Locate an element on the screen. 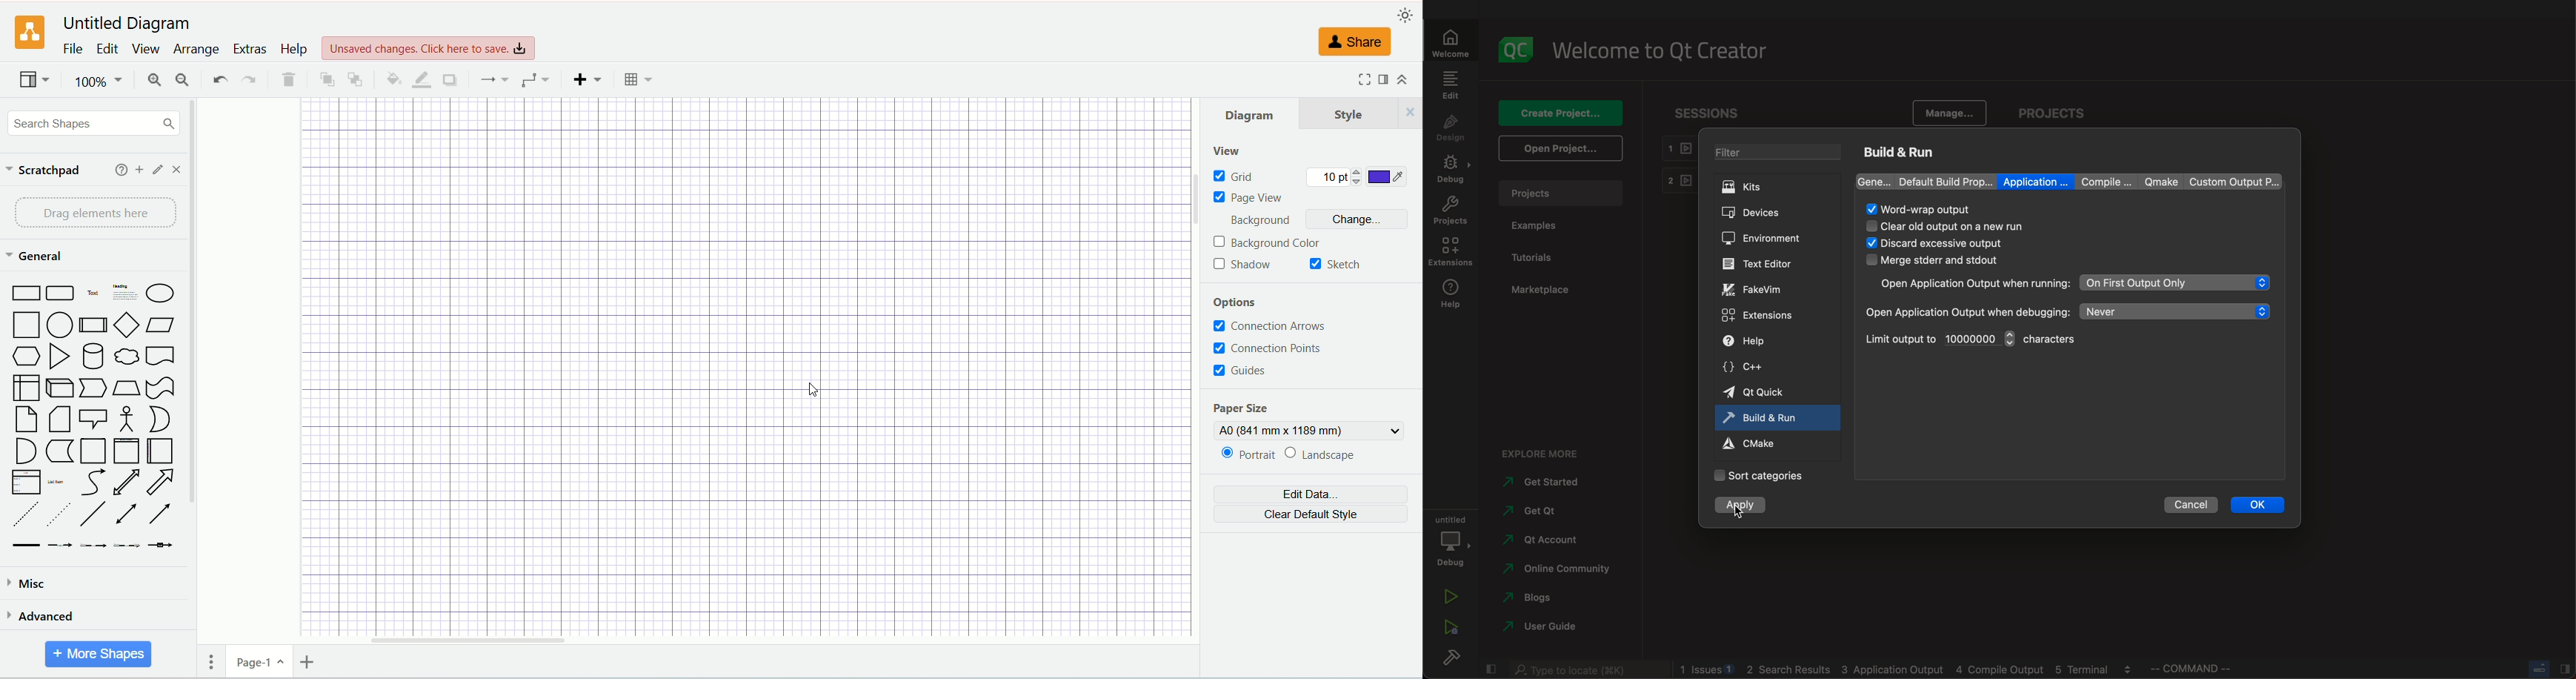  view is located at coordinates (146, 49).